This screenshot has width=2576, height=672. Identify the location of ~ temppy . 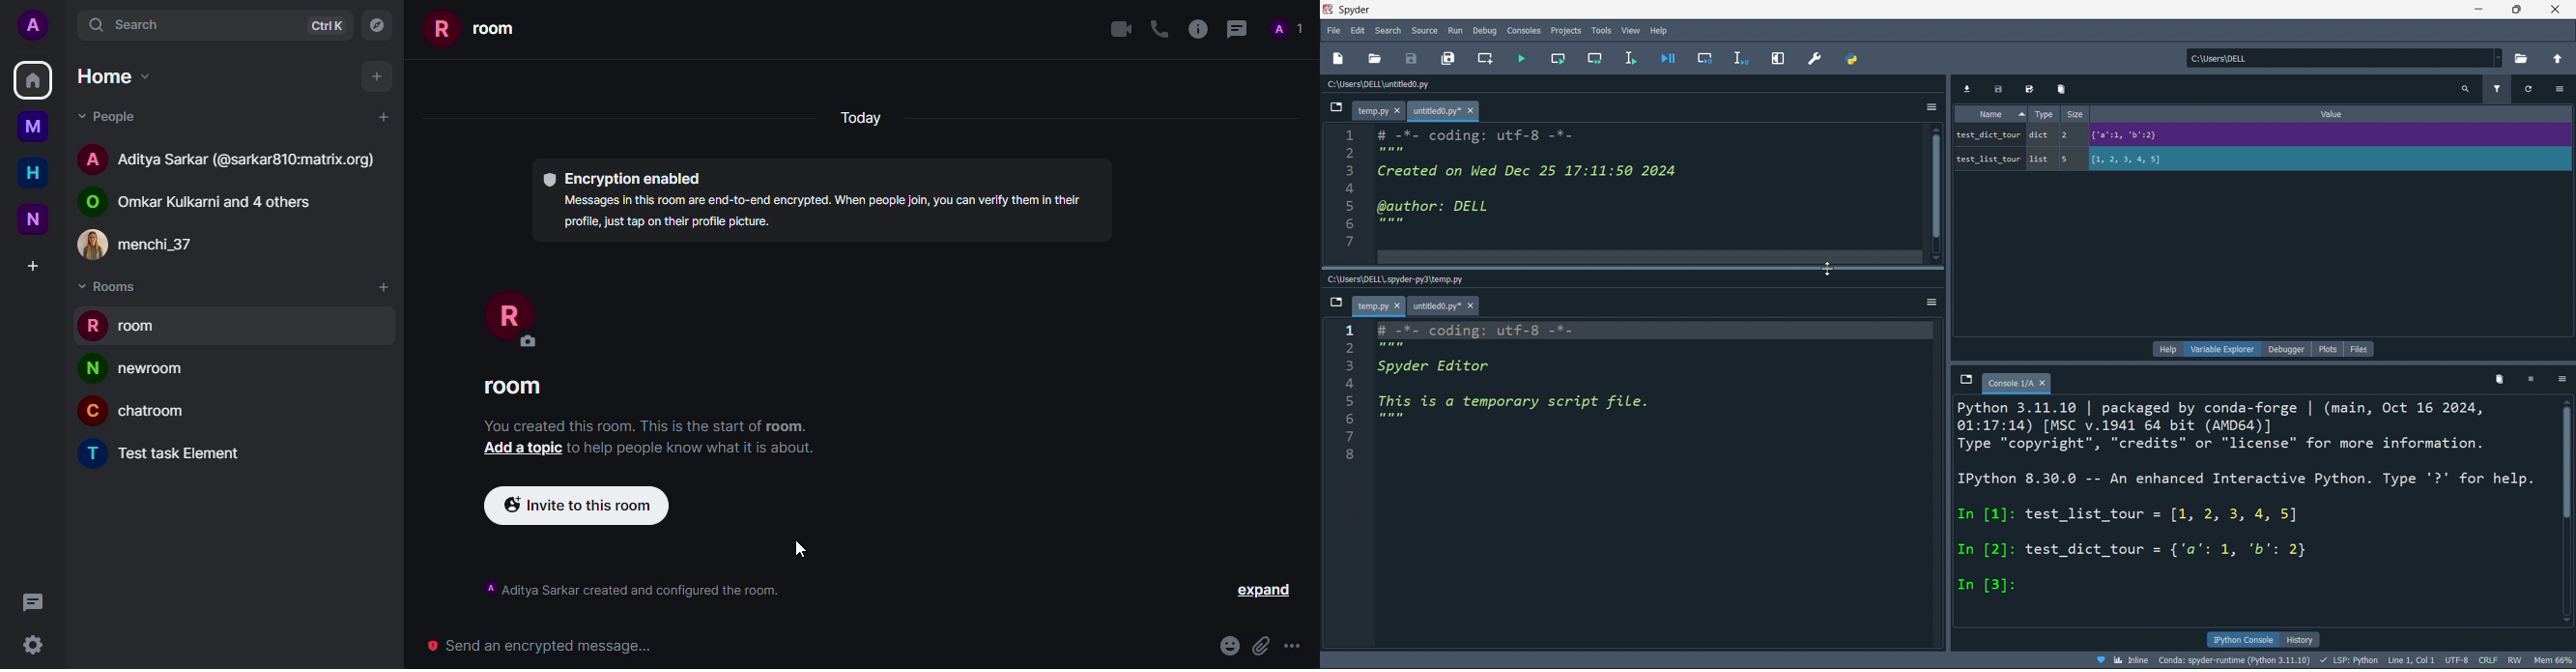
(1377, 306).